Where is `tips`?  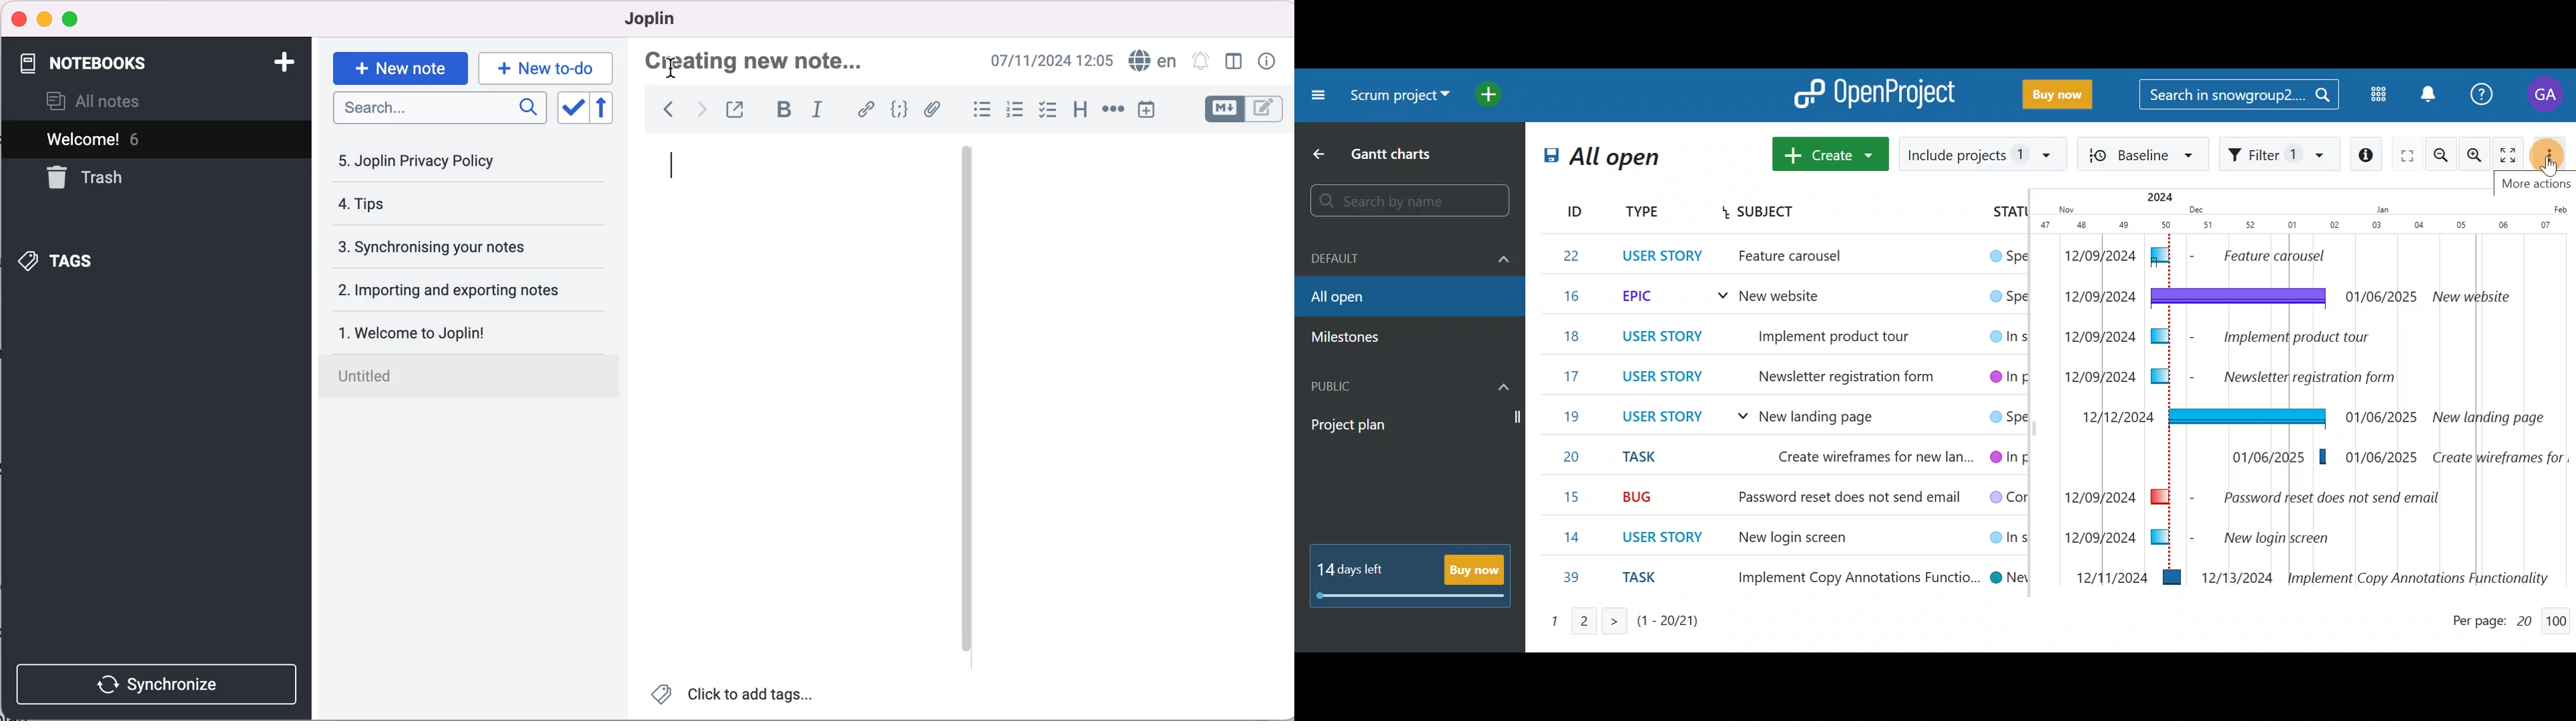 tips is located at coordinates (415, 205).